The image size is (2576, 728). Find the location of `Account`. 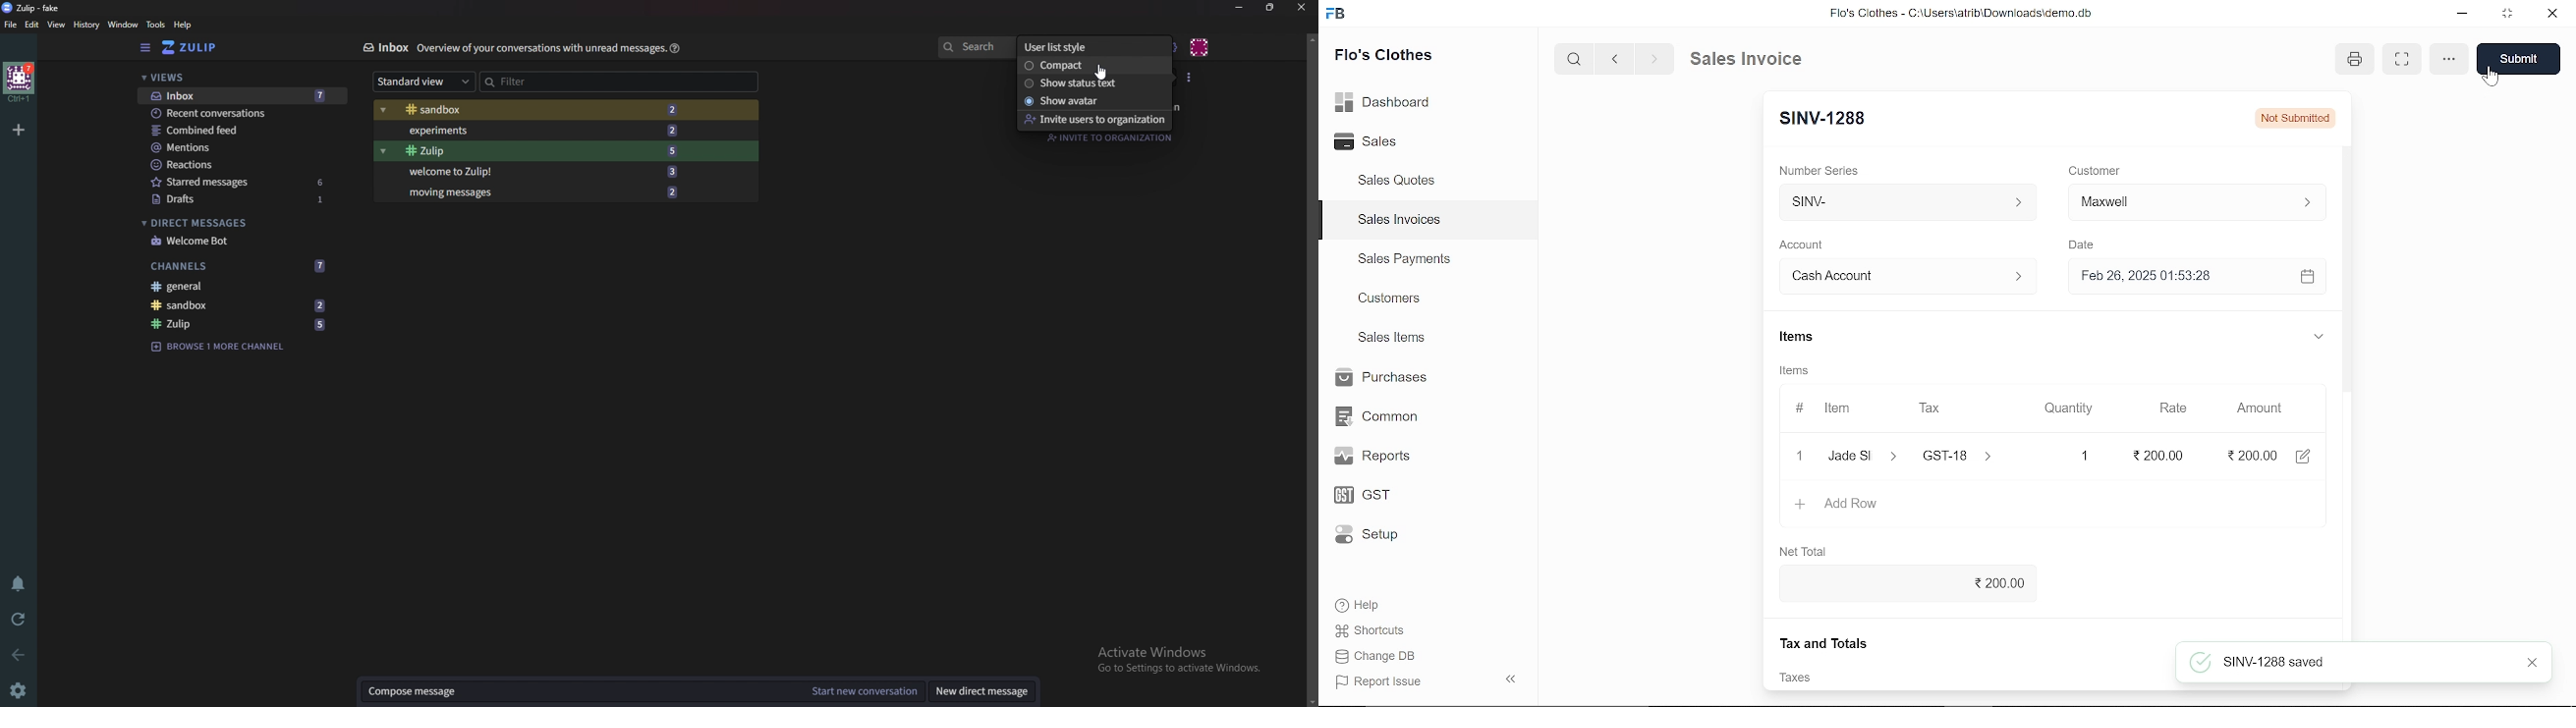

Account is located at coordinates (1807, 245).